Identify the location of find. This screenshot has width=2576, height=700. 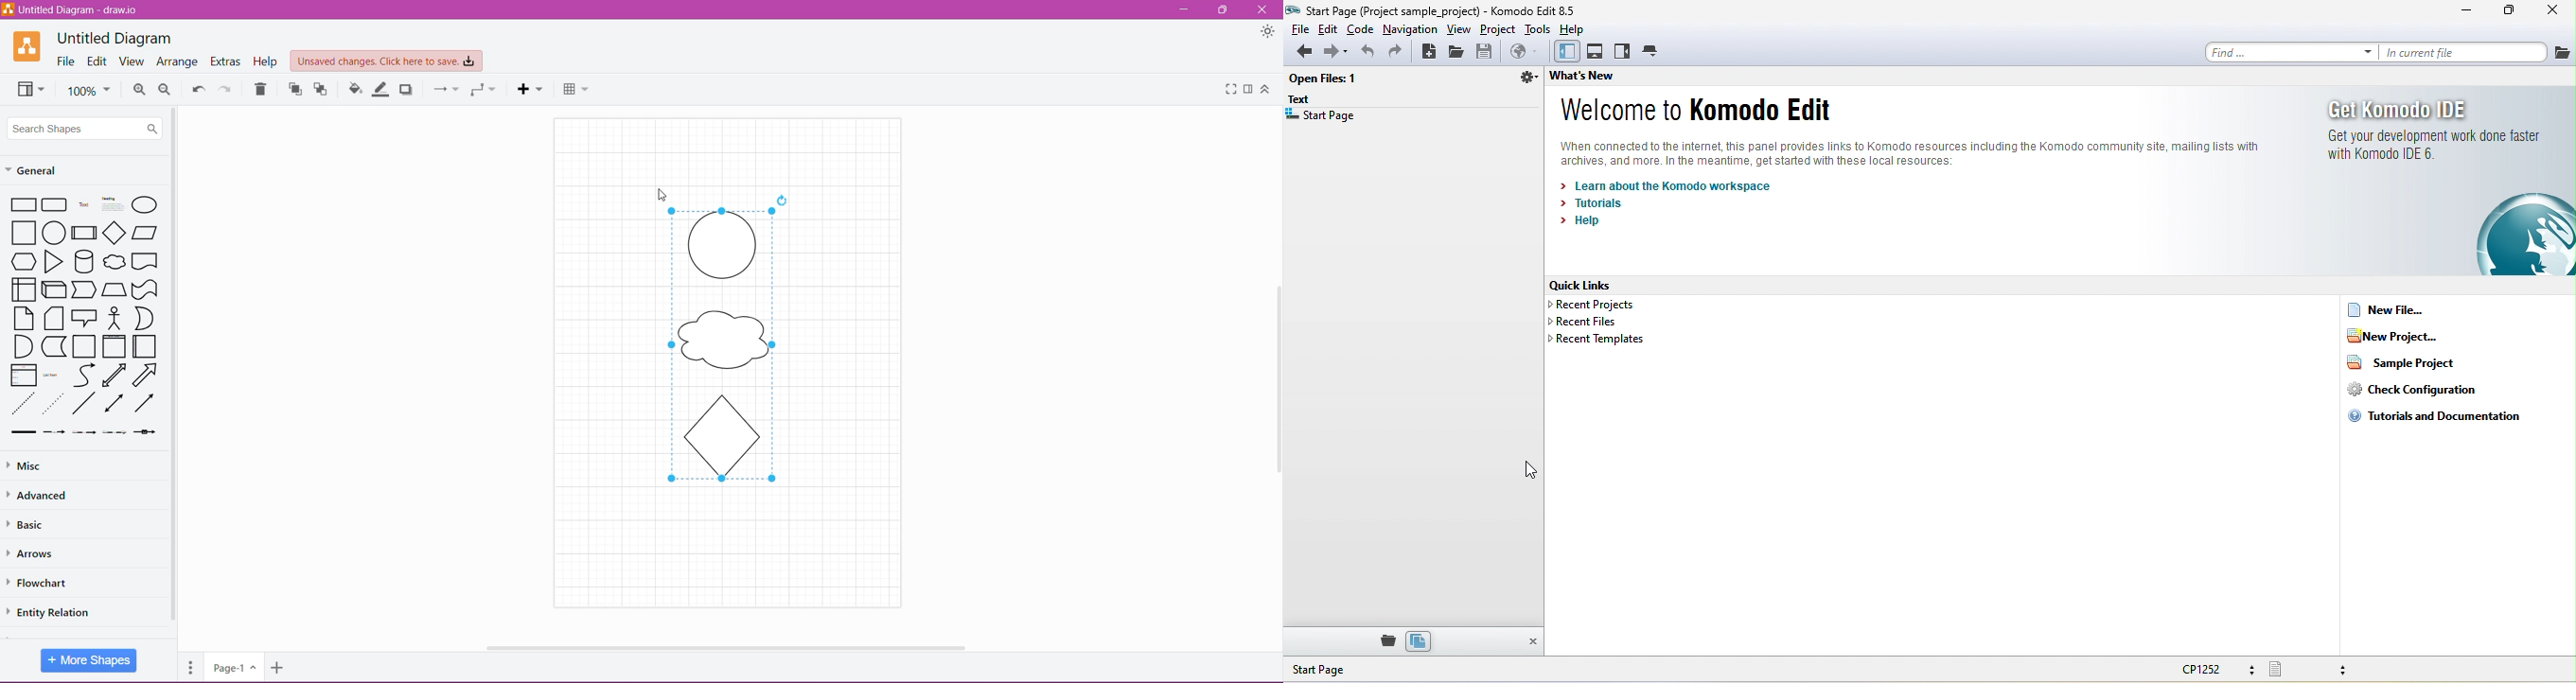
(2285, 51).